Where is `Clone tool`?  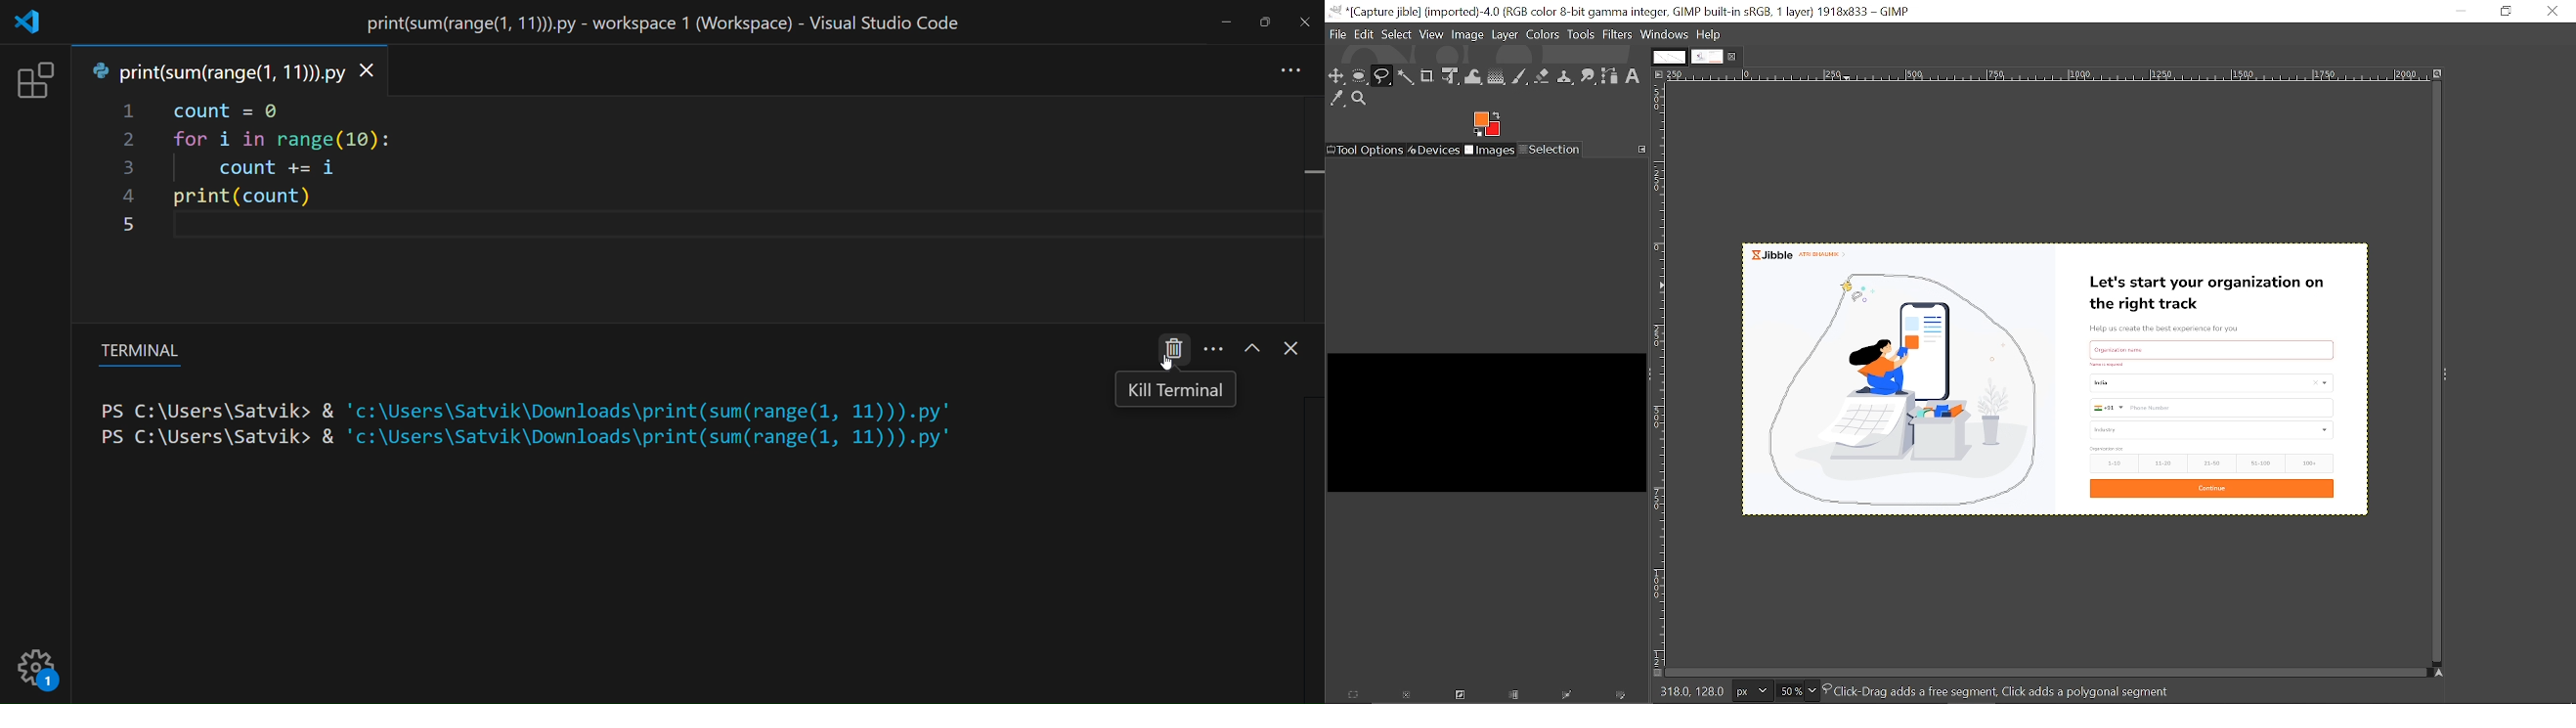
Clone tool is located at coordinates (1566, 76).